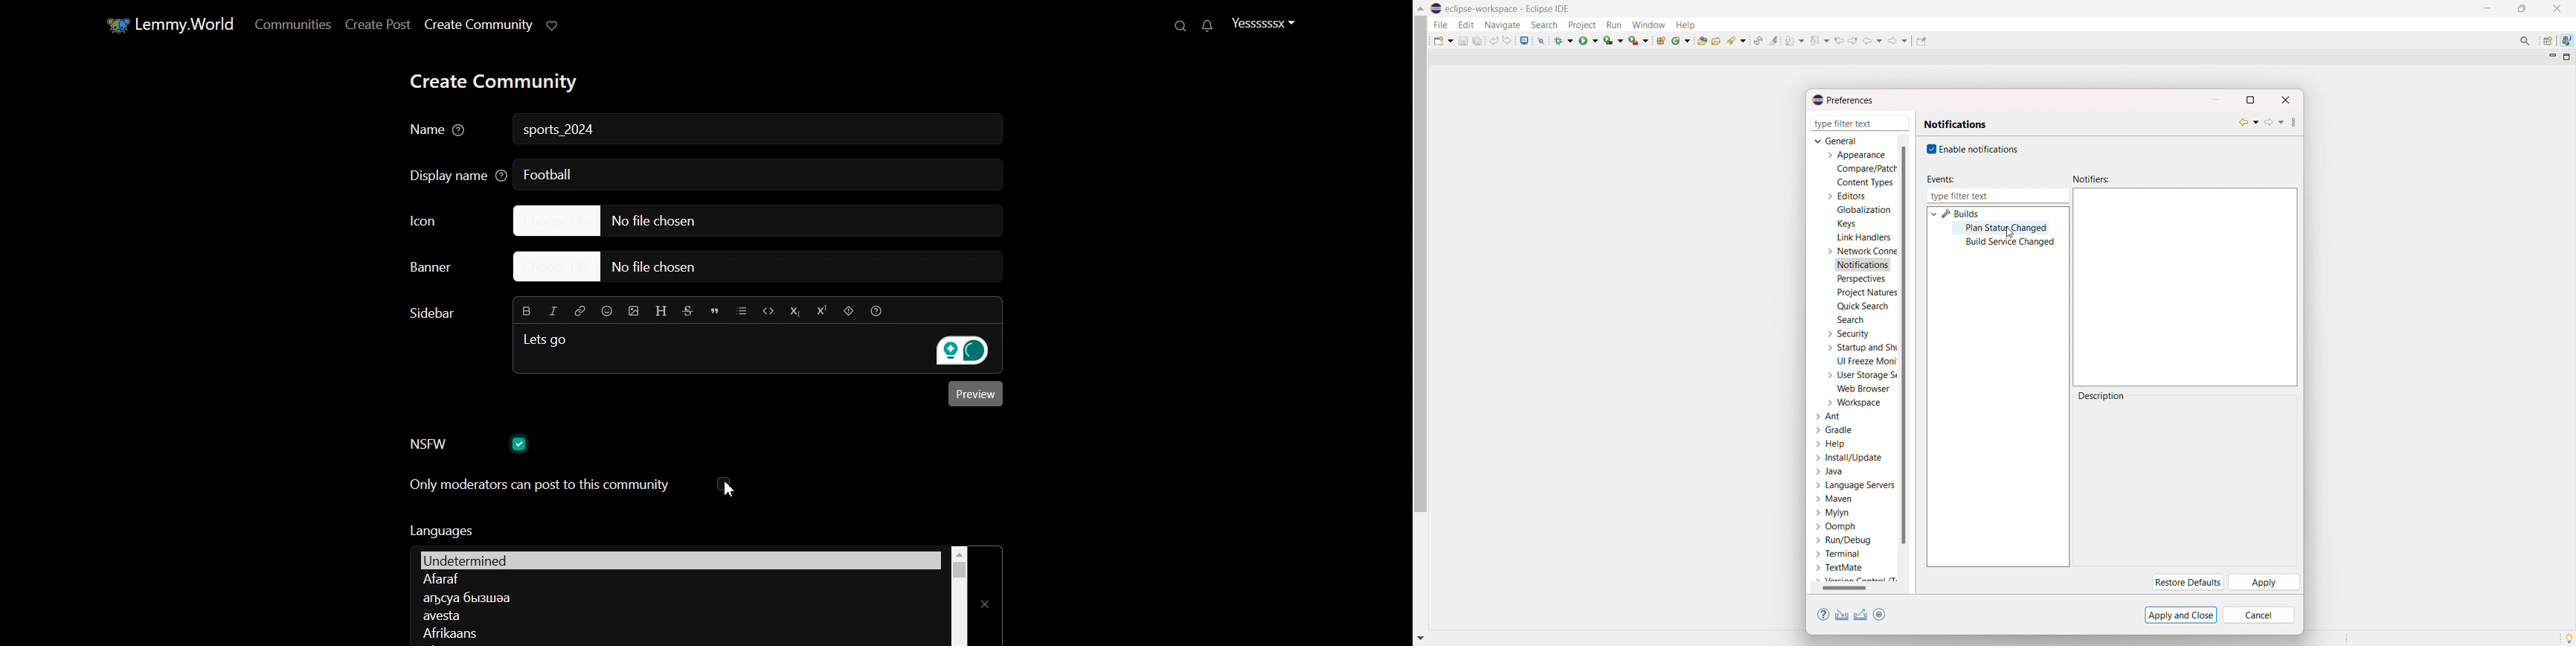 This screenshot has height=672, width=2576. I want to click on editors, so click(1846, 196).